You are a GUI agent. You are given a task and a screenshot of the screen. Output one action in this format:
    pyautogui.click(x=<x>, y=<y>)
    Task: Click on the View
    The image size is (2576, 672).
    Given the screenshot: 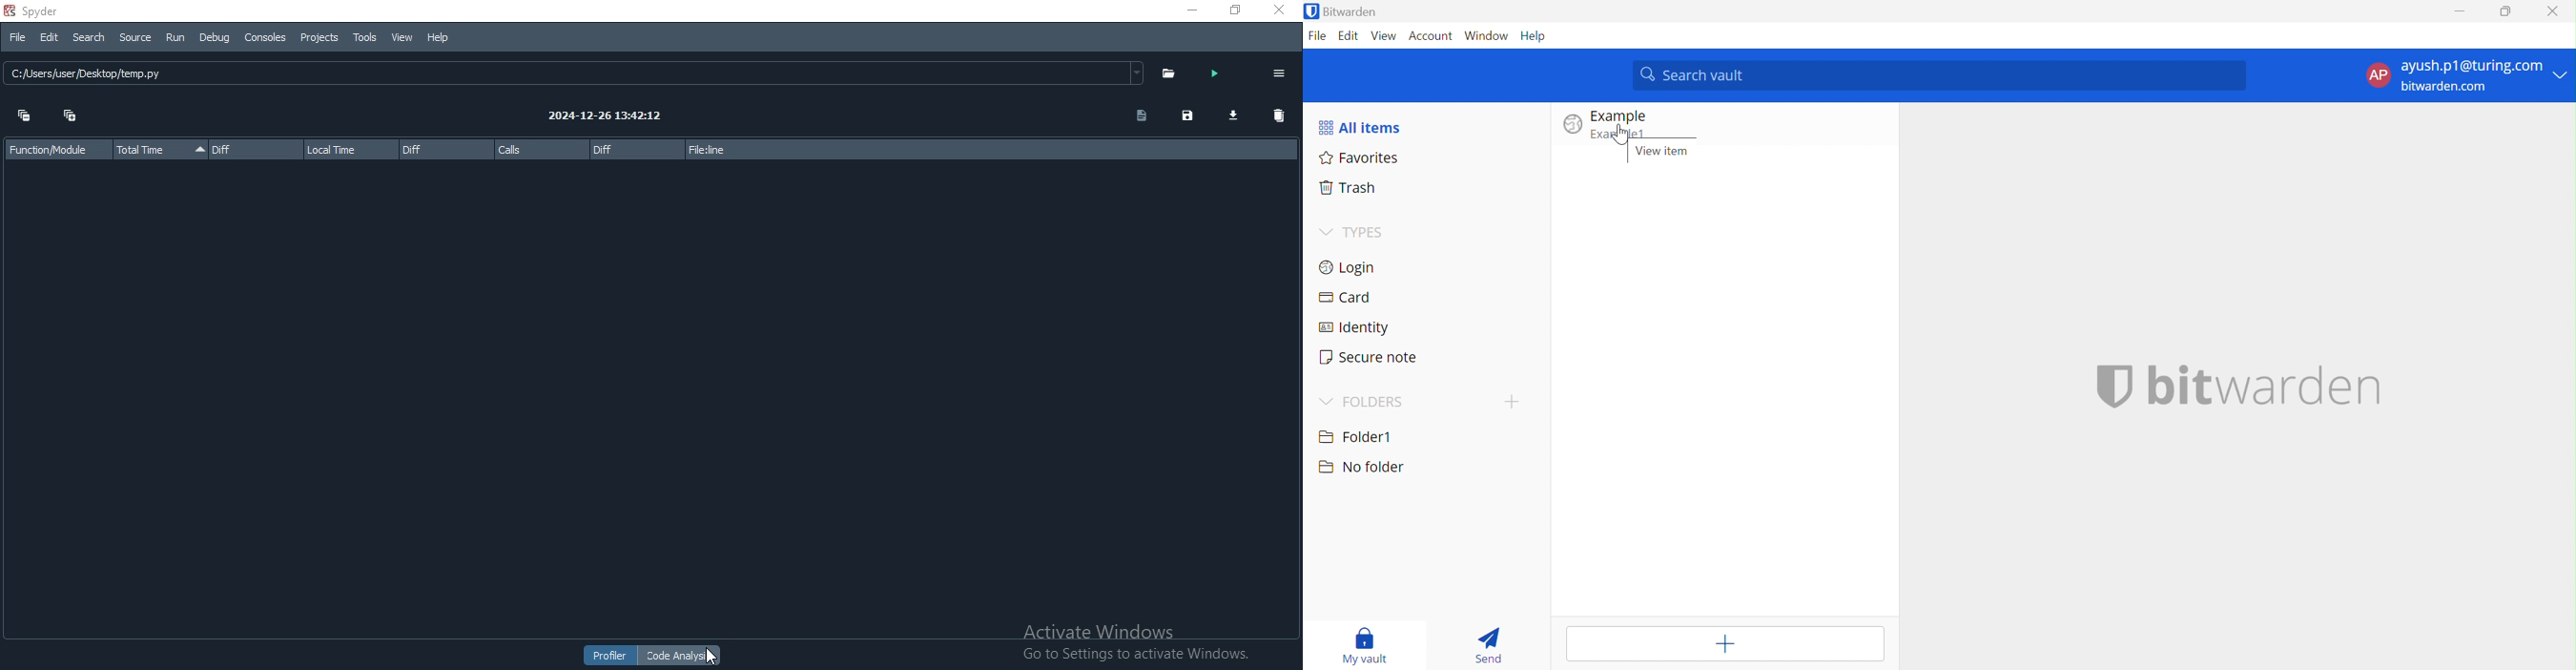 What is the action you would take?
    pyautogui.click(x=402, y=38)
    